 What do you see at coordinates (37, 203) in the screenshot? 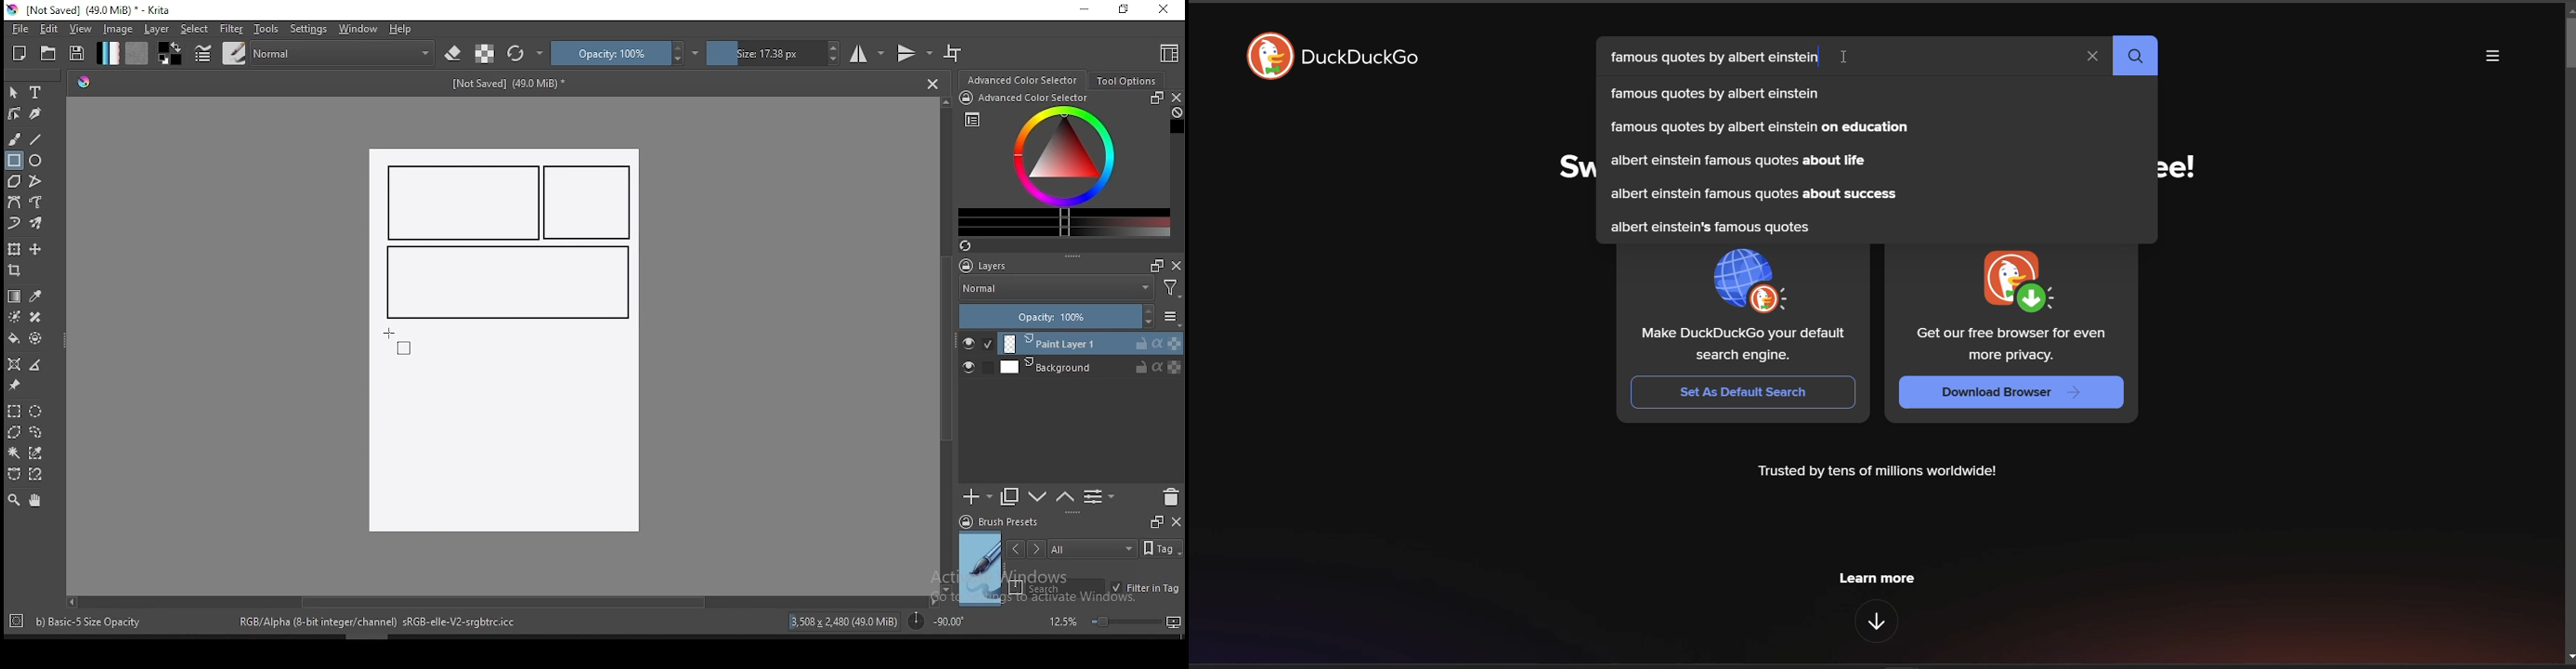
I see `freehand path tool` at bounding box center [37, 203].